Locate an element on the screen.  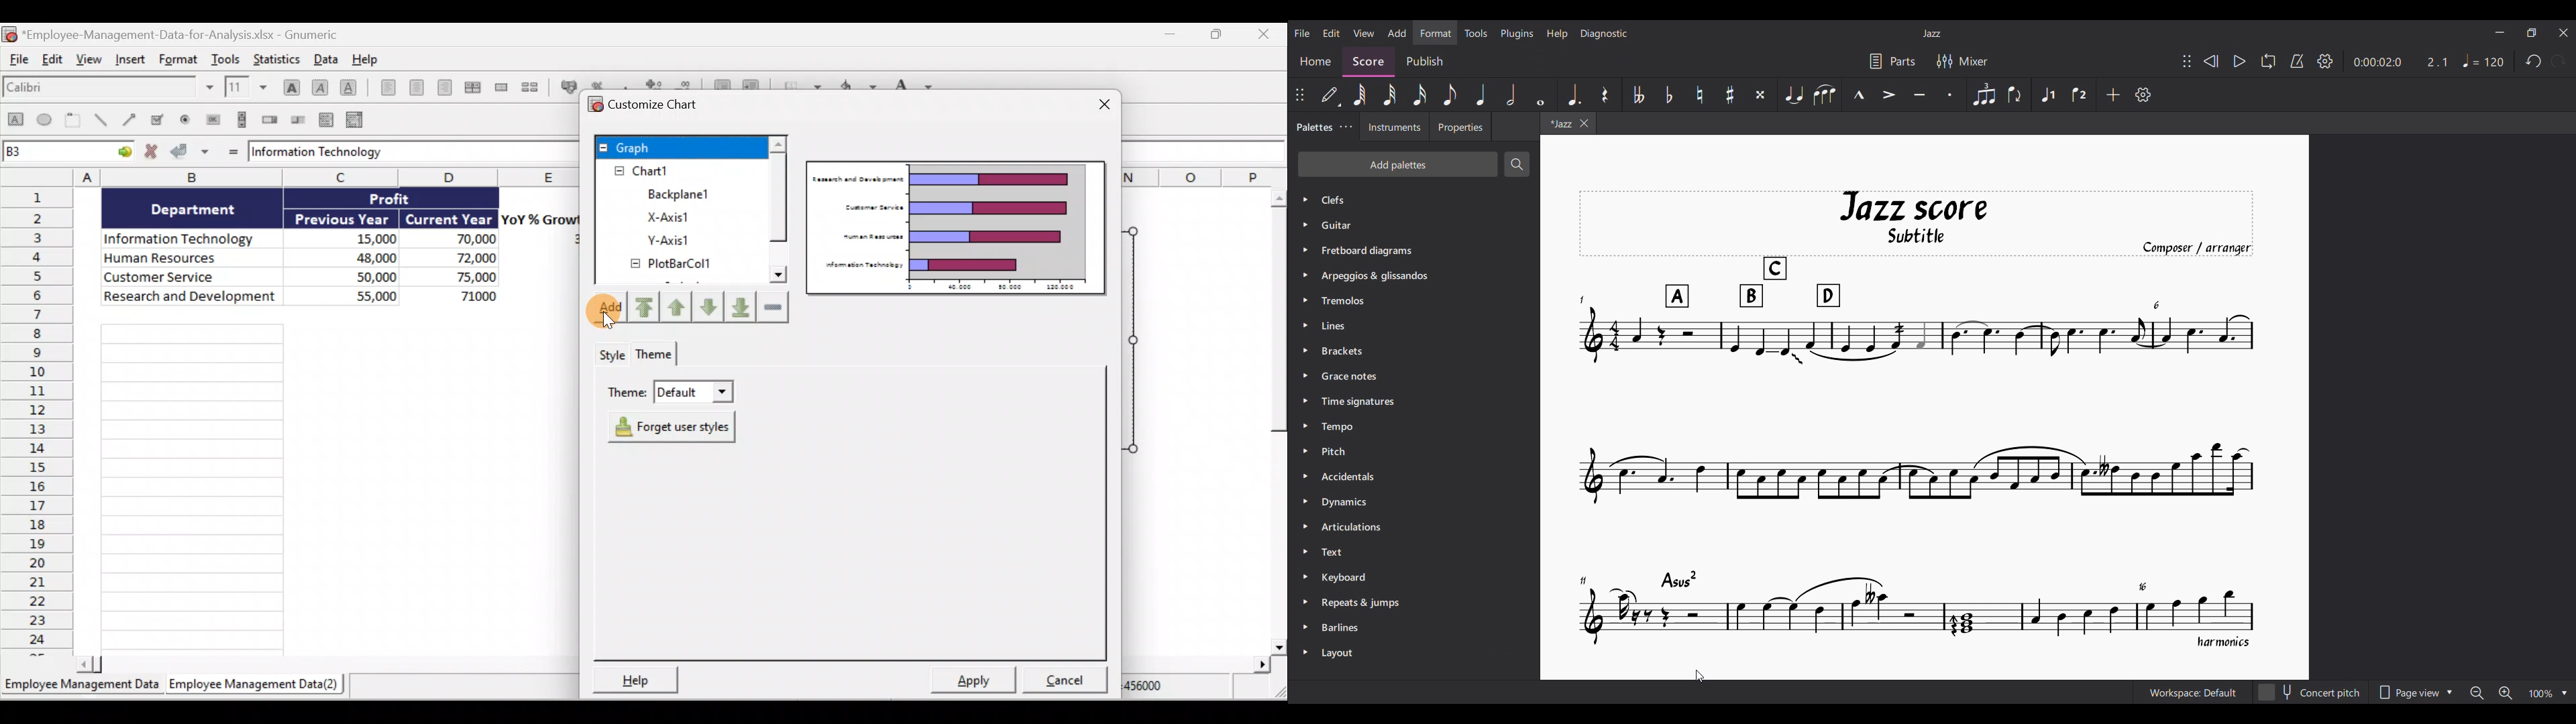
Format the selection as accounting is located at coordinates (566, 85).